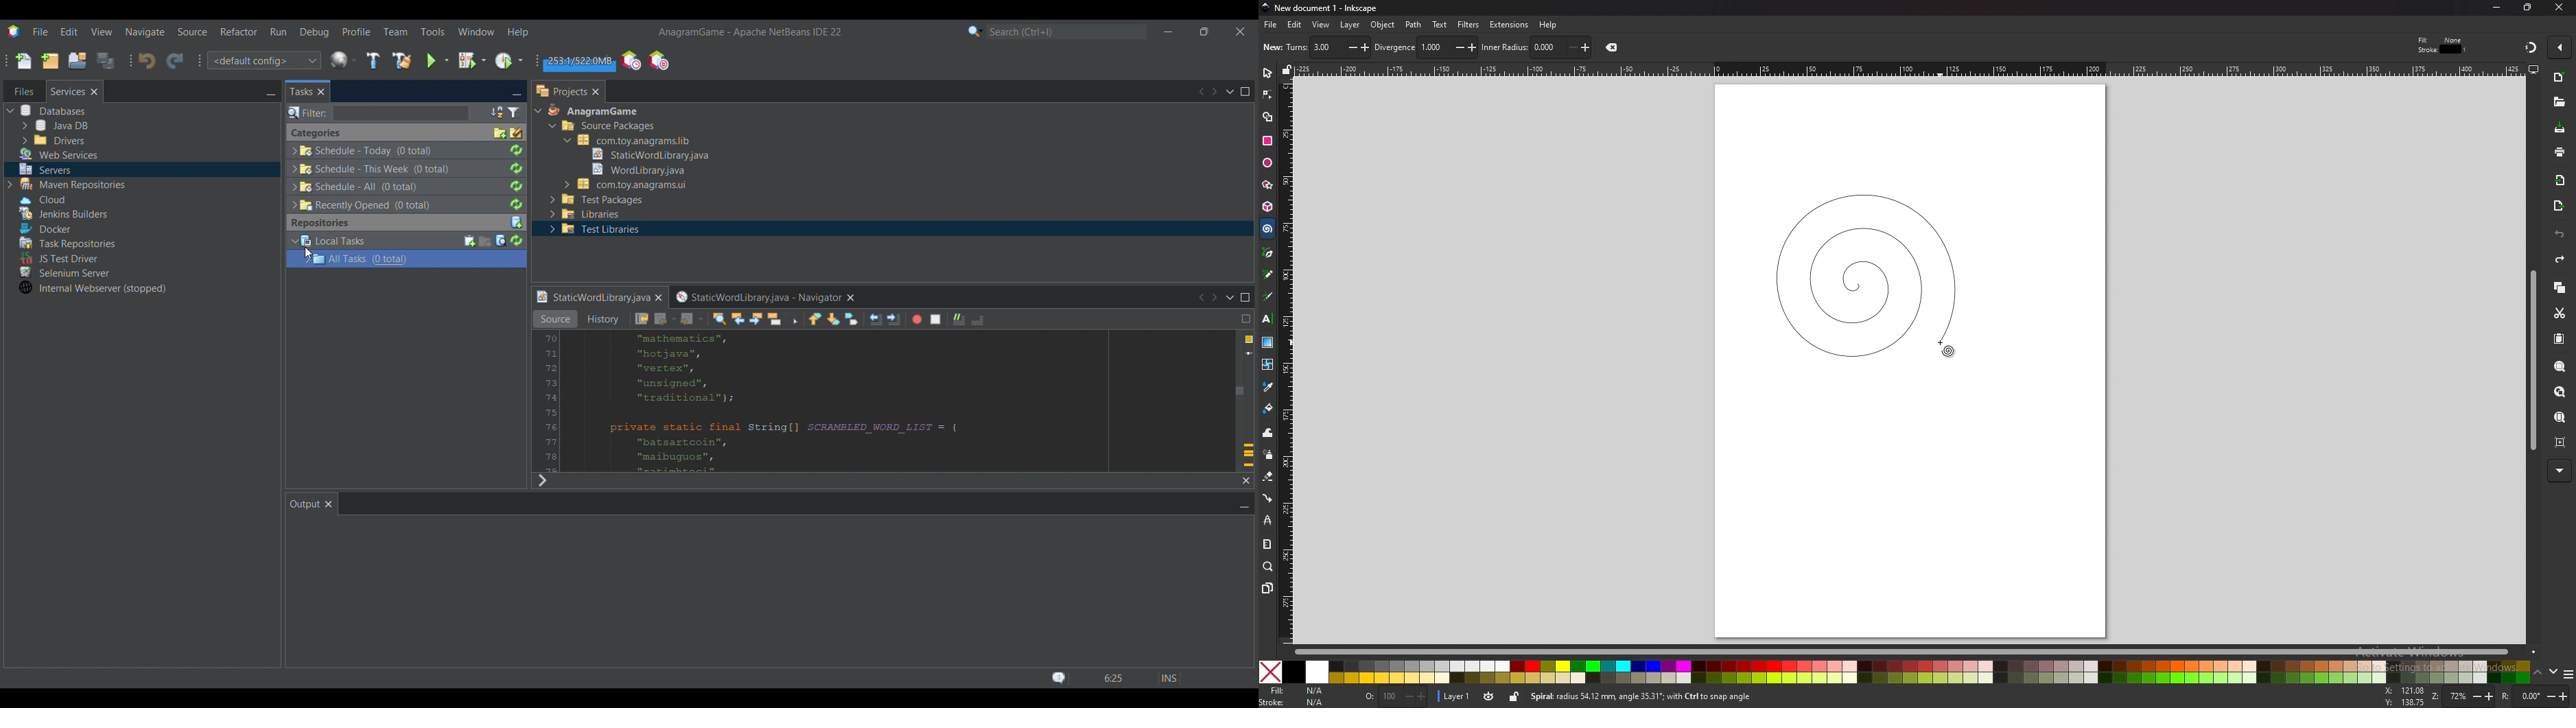 The width and height of the screenshot is (2576, 728). What do you see at coordinates (1267, 208) in the screenshot?
I see `3d box` at bounding box center [1267, 208].